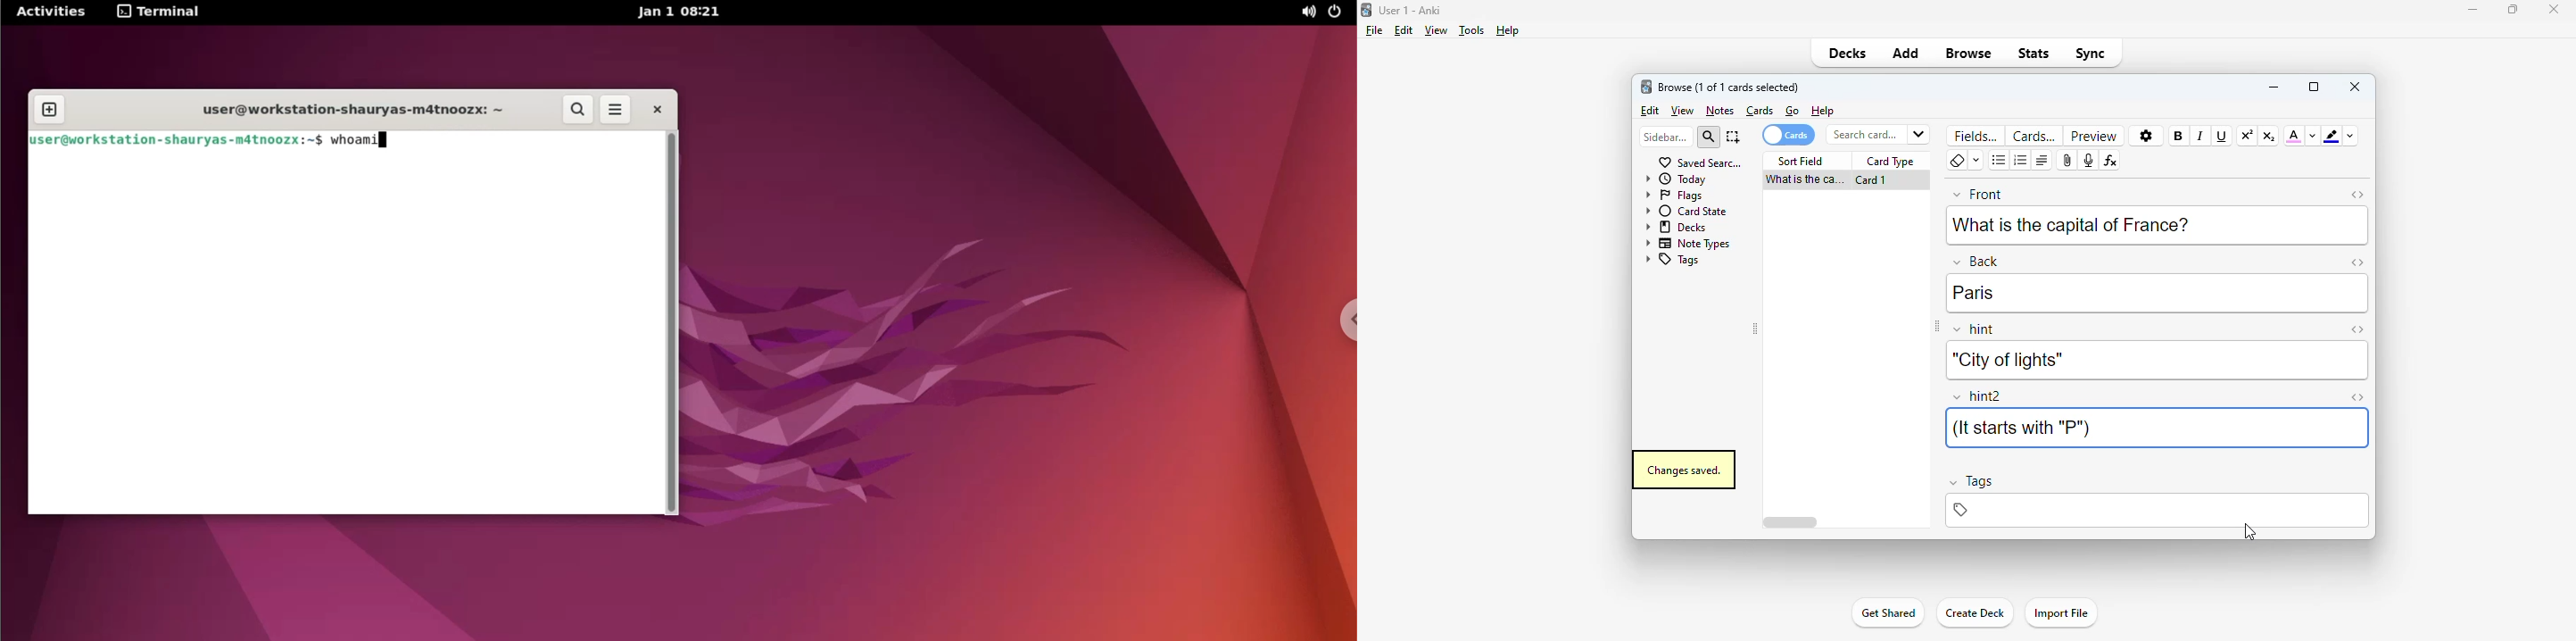 This screenshot has height=644, width=2576. I want to click on browse, so click(1968, 53).